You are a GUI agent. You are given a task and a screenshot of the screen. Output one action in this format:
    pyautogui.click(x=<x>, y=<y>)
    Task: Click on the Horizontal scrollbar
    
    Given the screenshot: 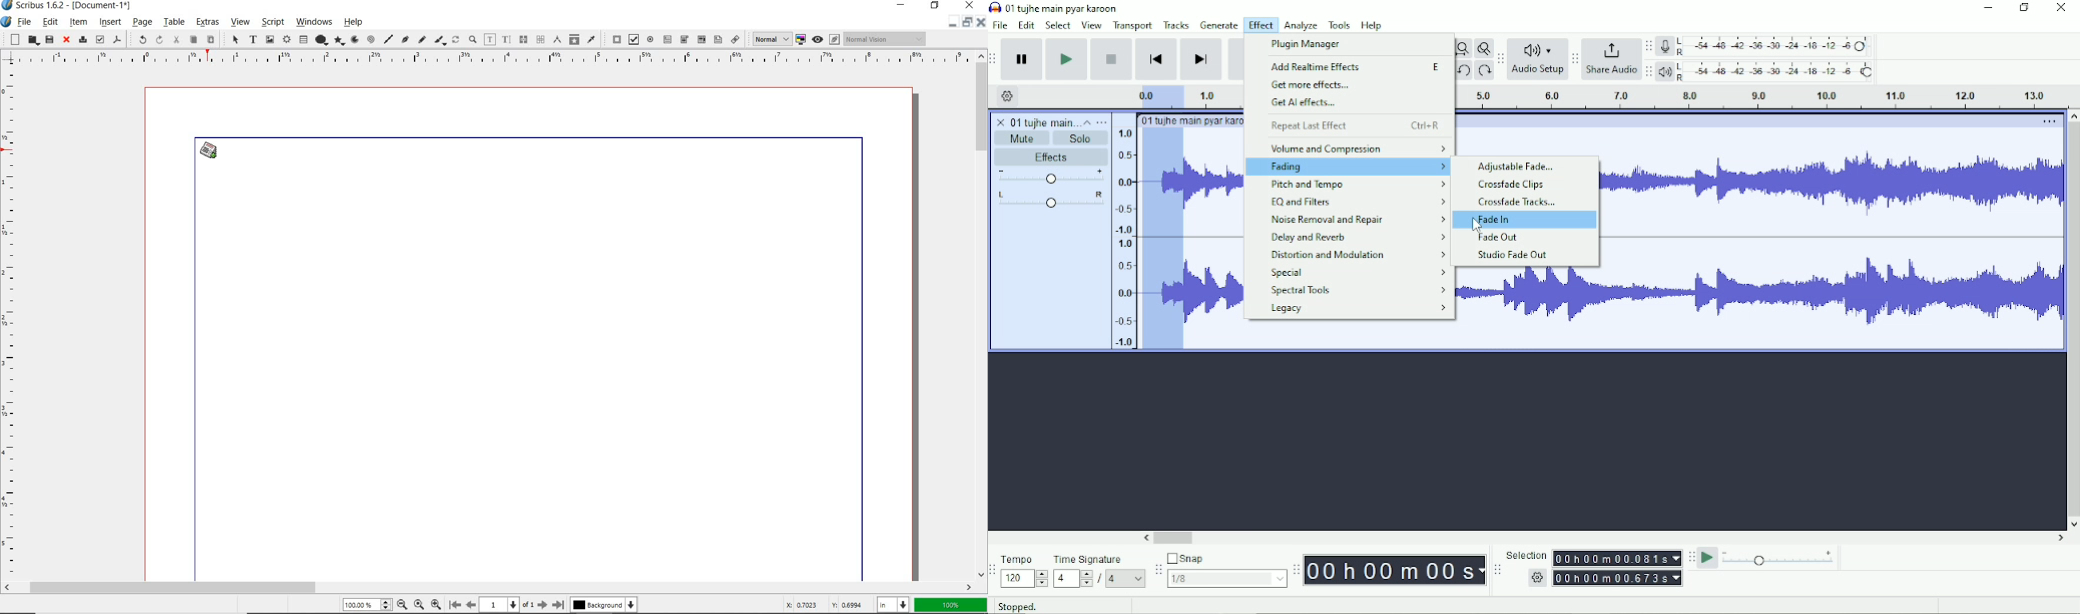 What is the action you would take?
    pyautogui.click(x=1605, y=539)
    